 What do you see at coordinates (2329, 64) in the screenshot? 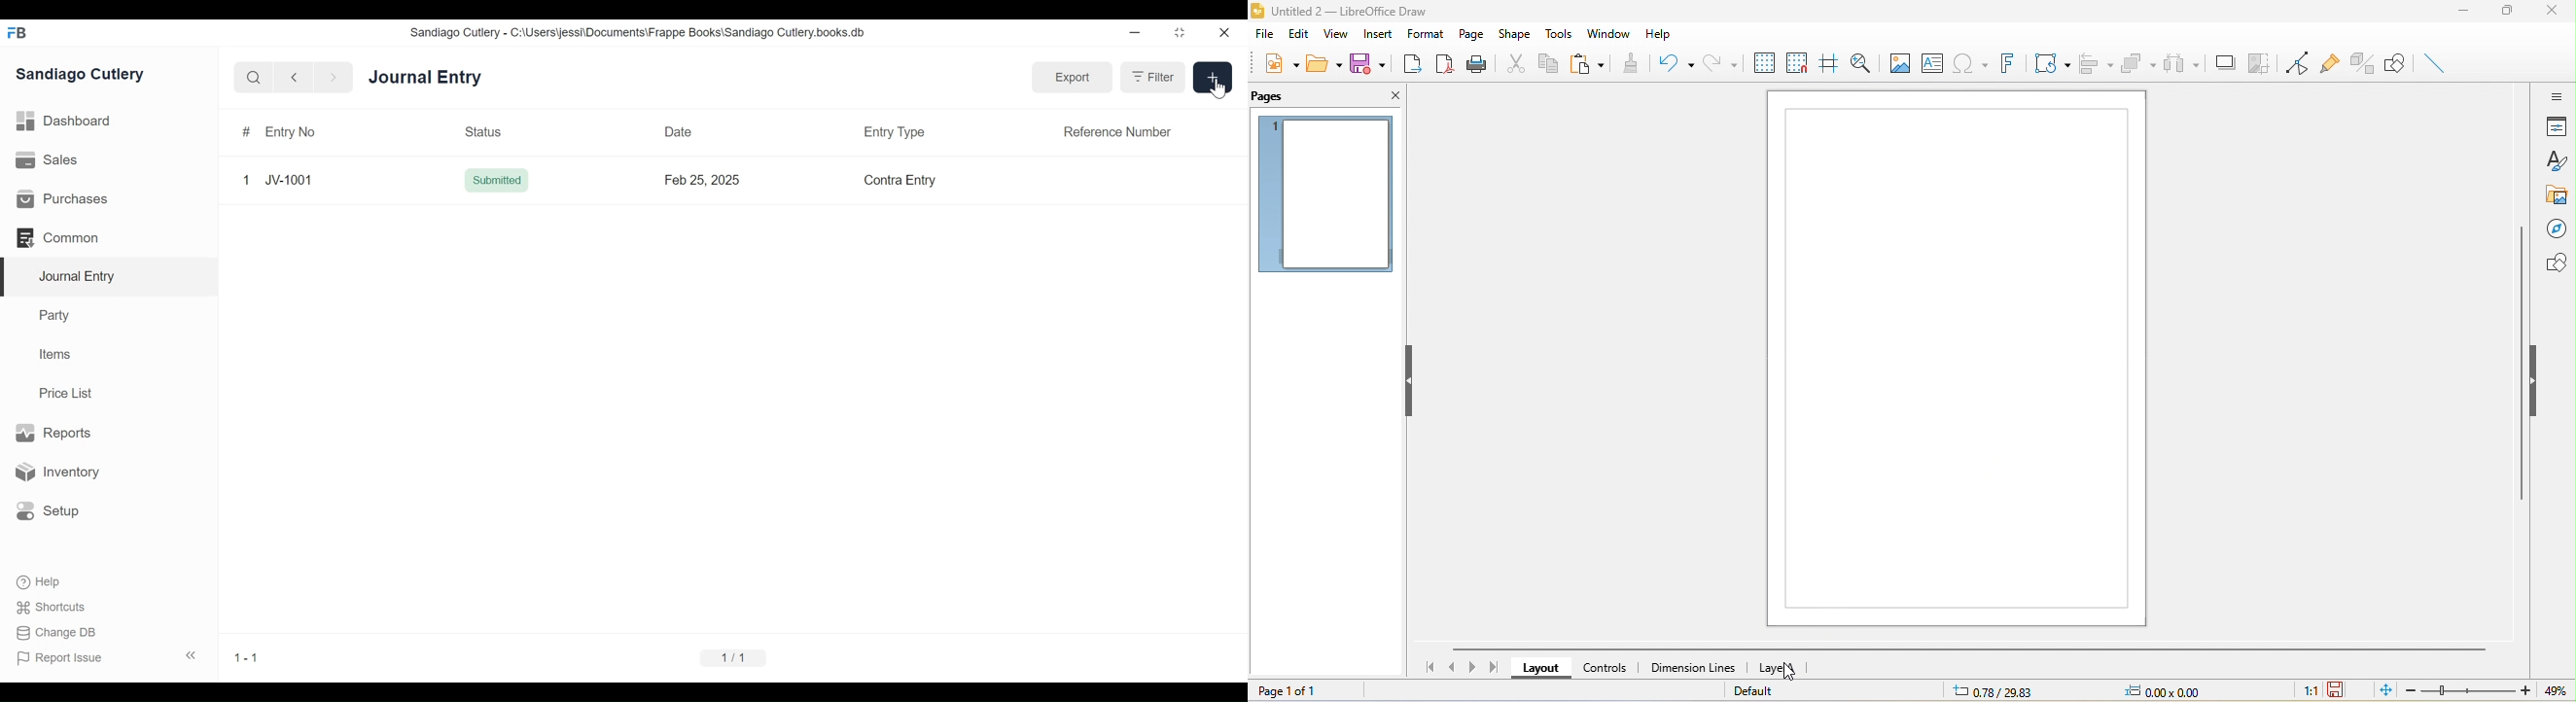
I see `gluepoint function` at bounding box center [2329, 64].